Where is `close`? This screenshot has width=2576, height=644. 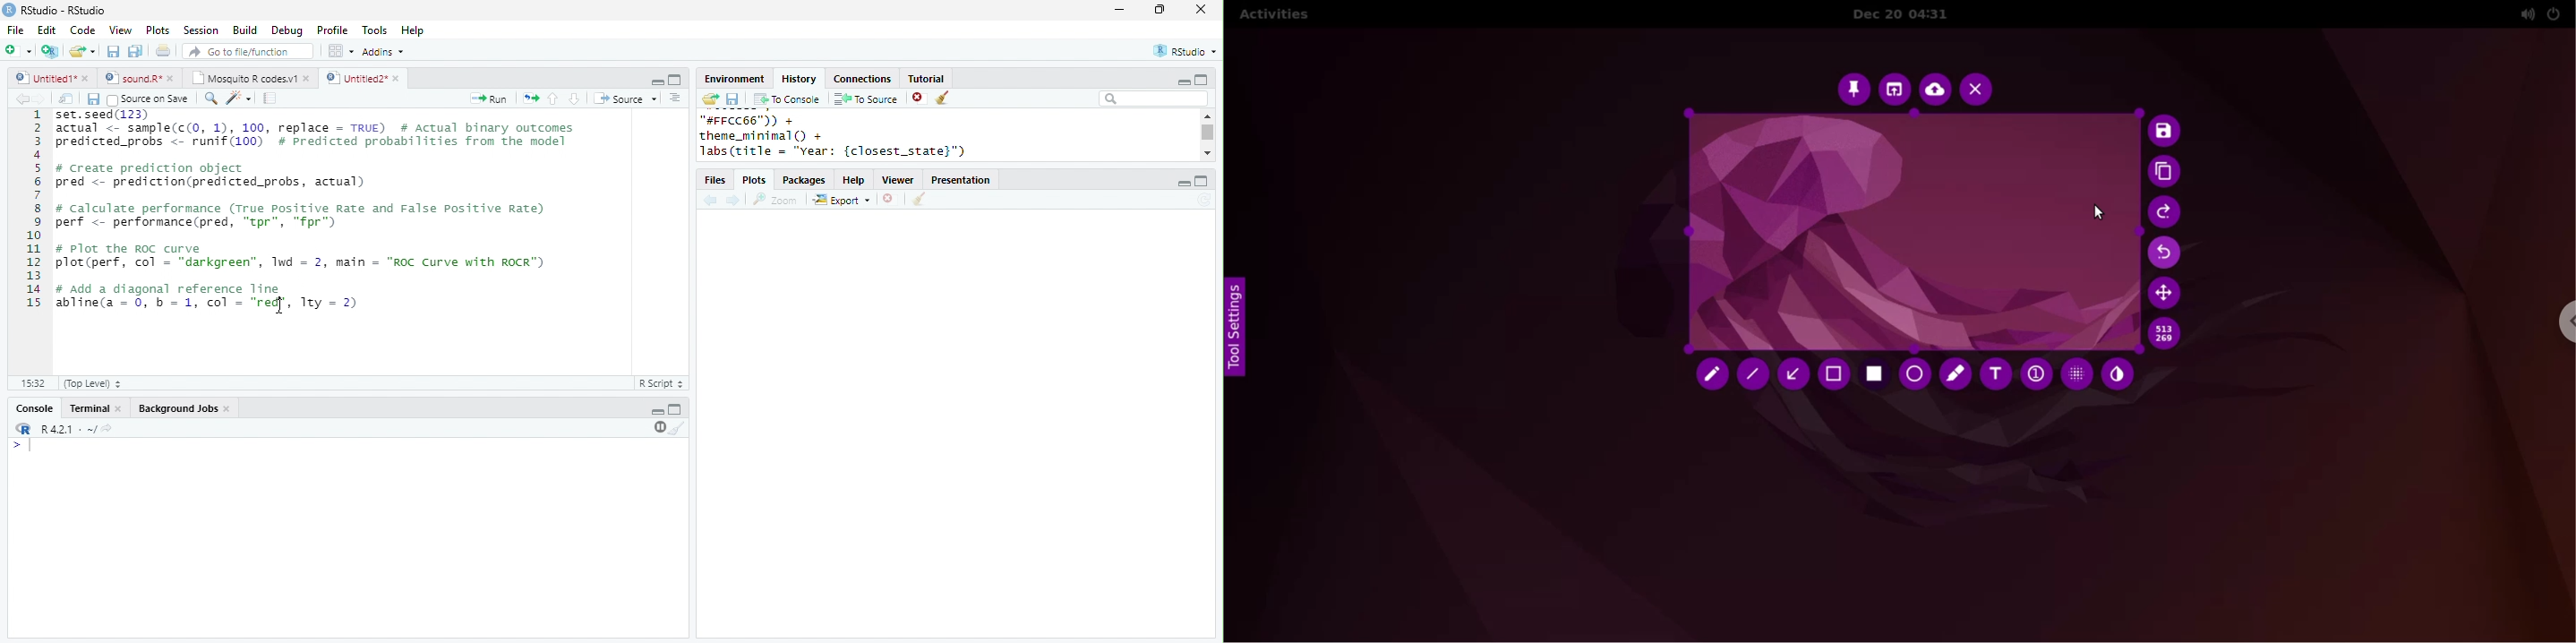 close is located at coordinates (308, 78).